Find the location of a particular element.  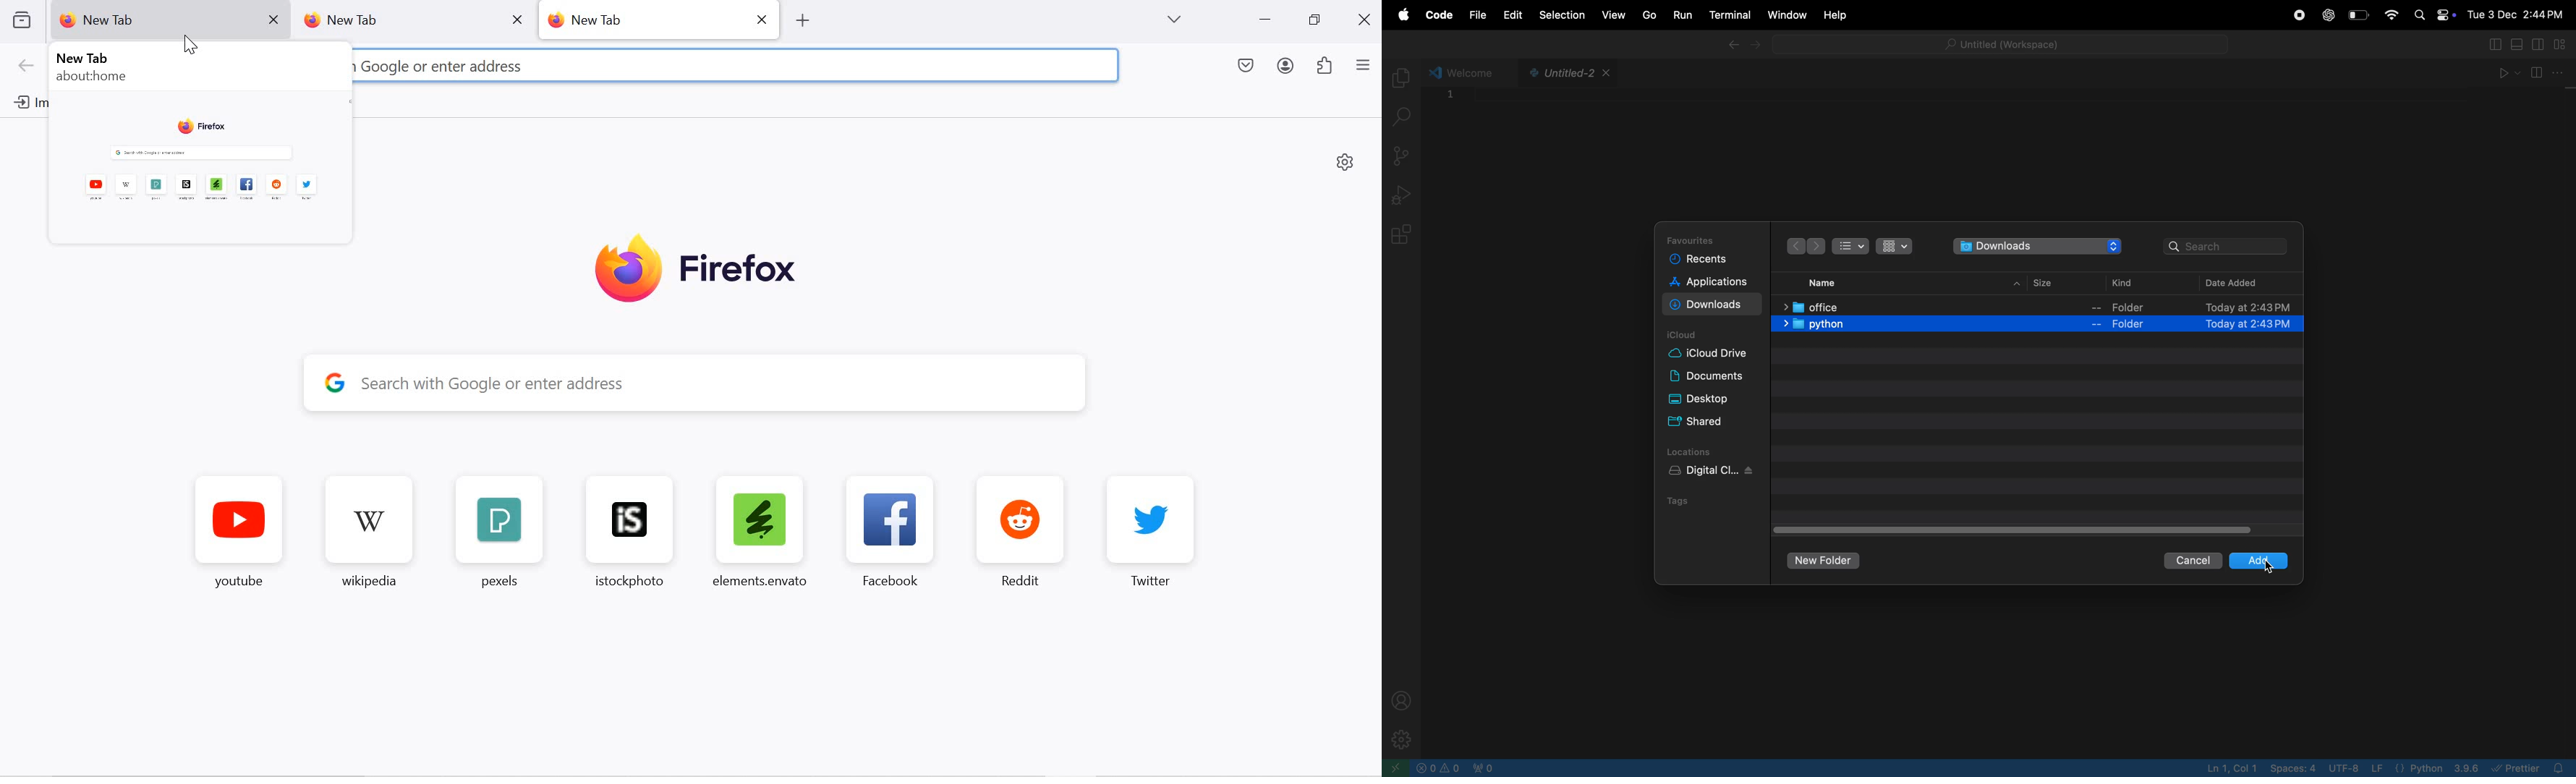

desktop is located at coordinates (1710, 401).